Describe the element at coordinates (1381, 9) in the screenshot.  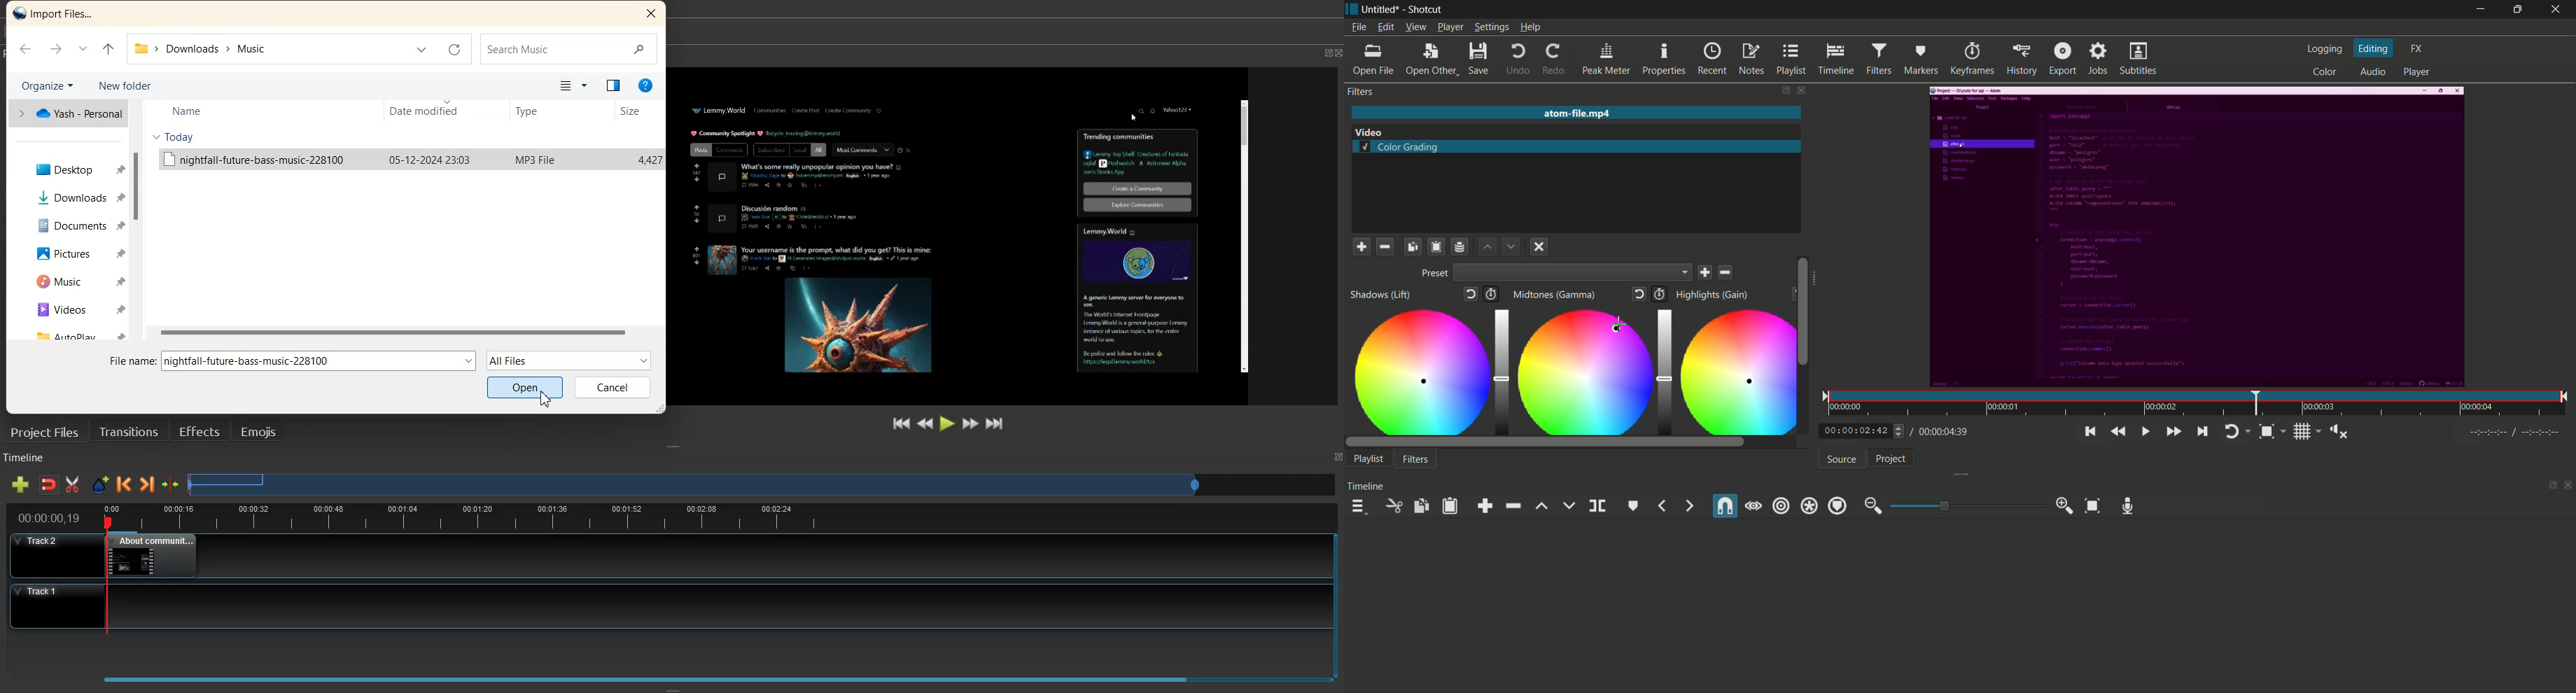
I see `project name` at that location.